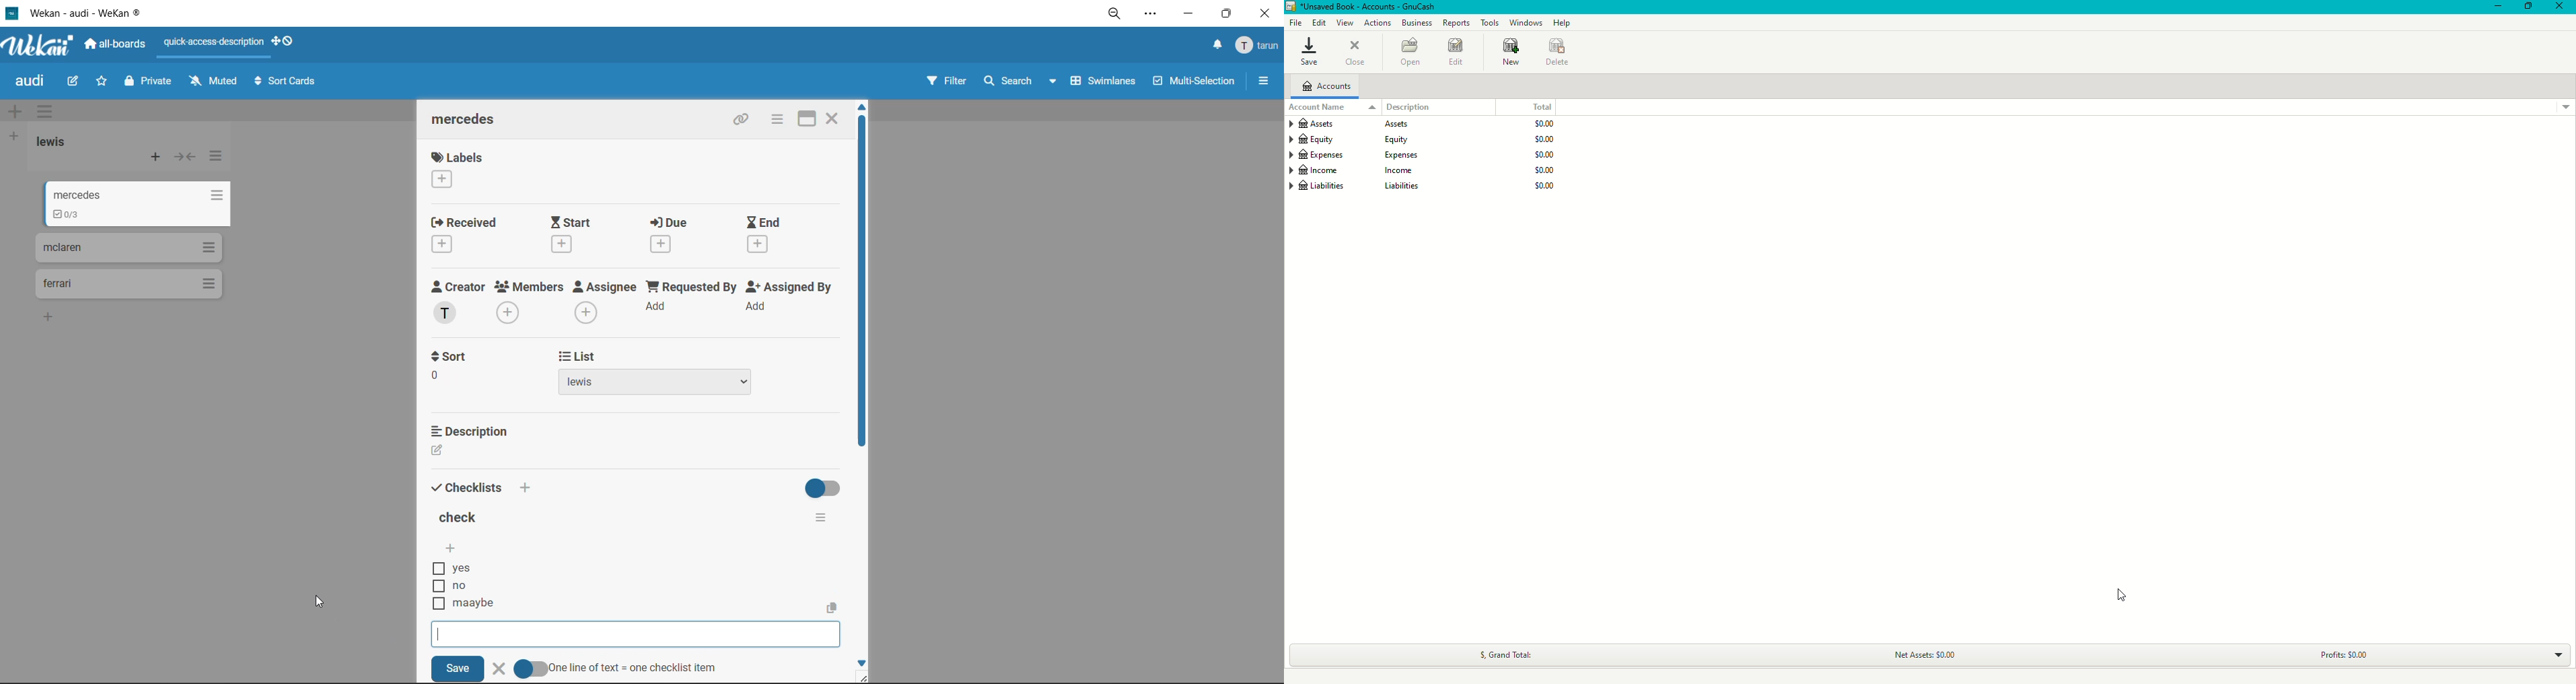 The image size is (2576, 700). What do you see at coordinates (49, 111) in the screenshot?
I see `swimlane actions` at bounding box center [49, 111].